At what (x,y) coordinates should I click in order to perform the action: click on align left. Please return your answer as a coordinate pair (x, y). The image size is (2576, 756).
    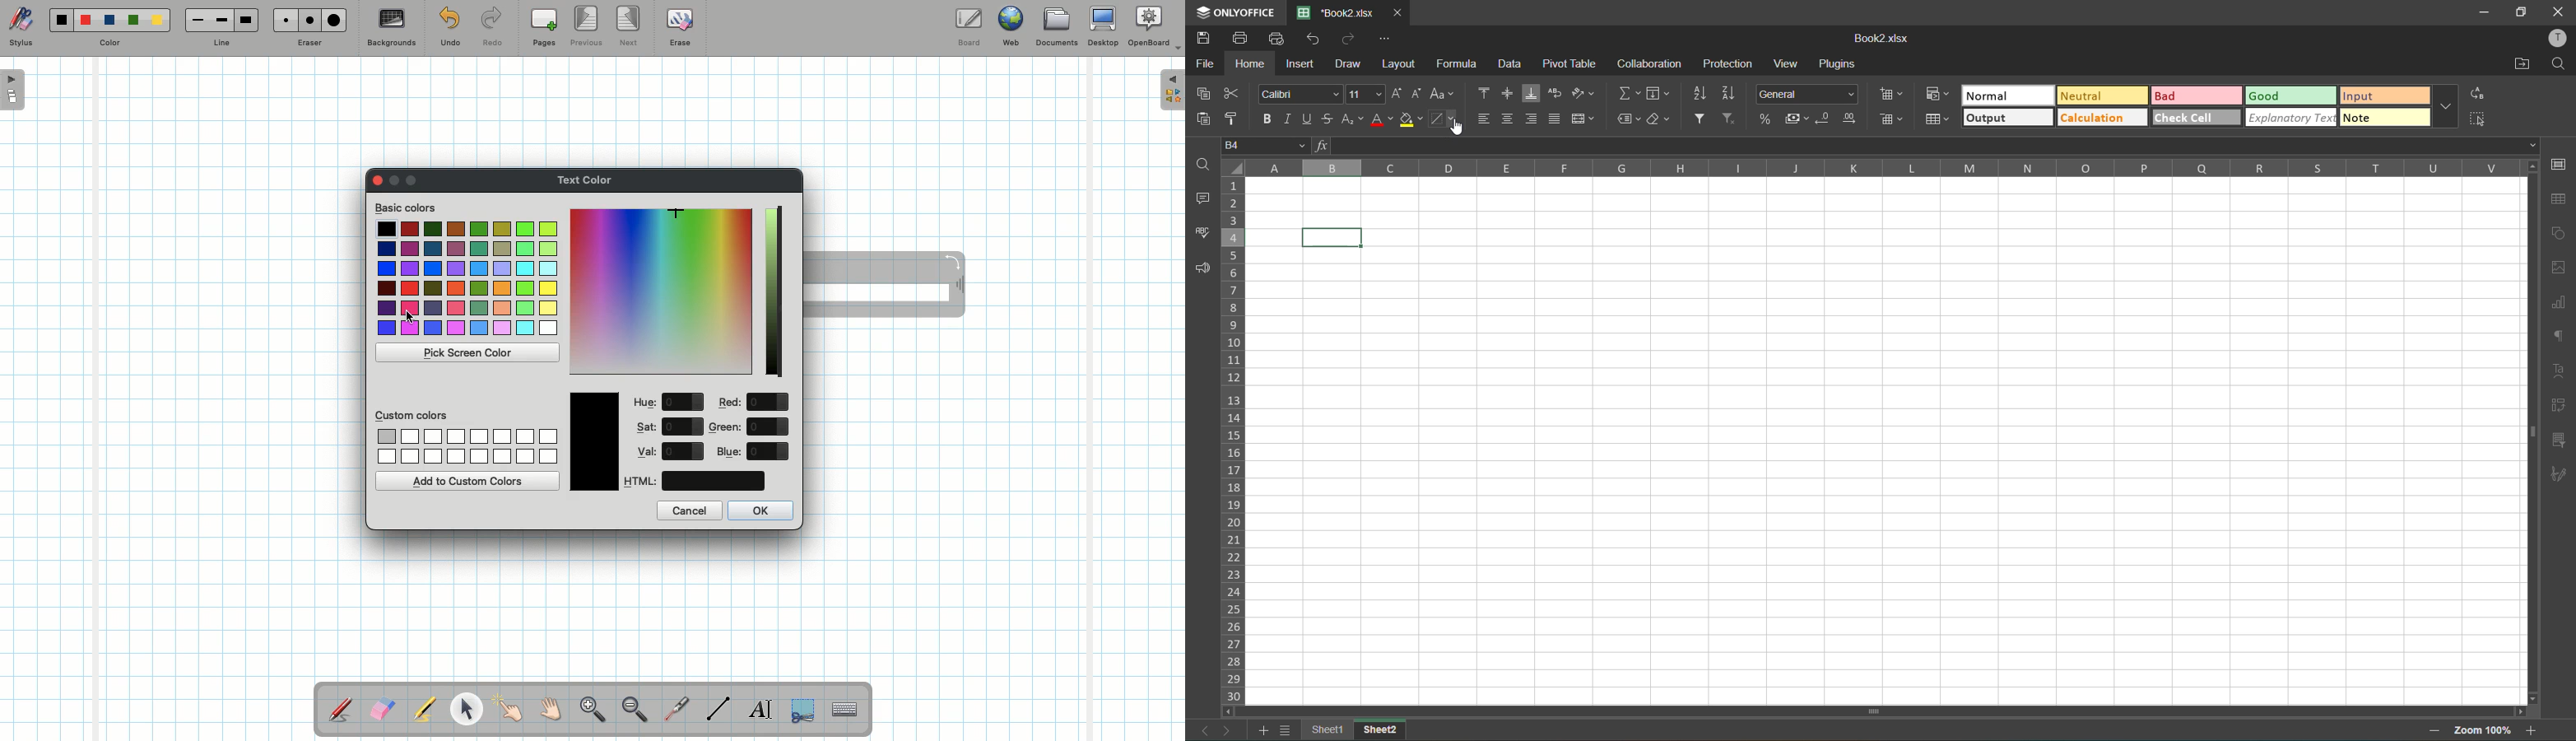
    Looking at the image, I should click on (1486, 120).